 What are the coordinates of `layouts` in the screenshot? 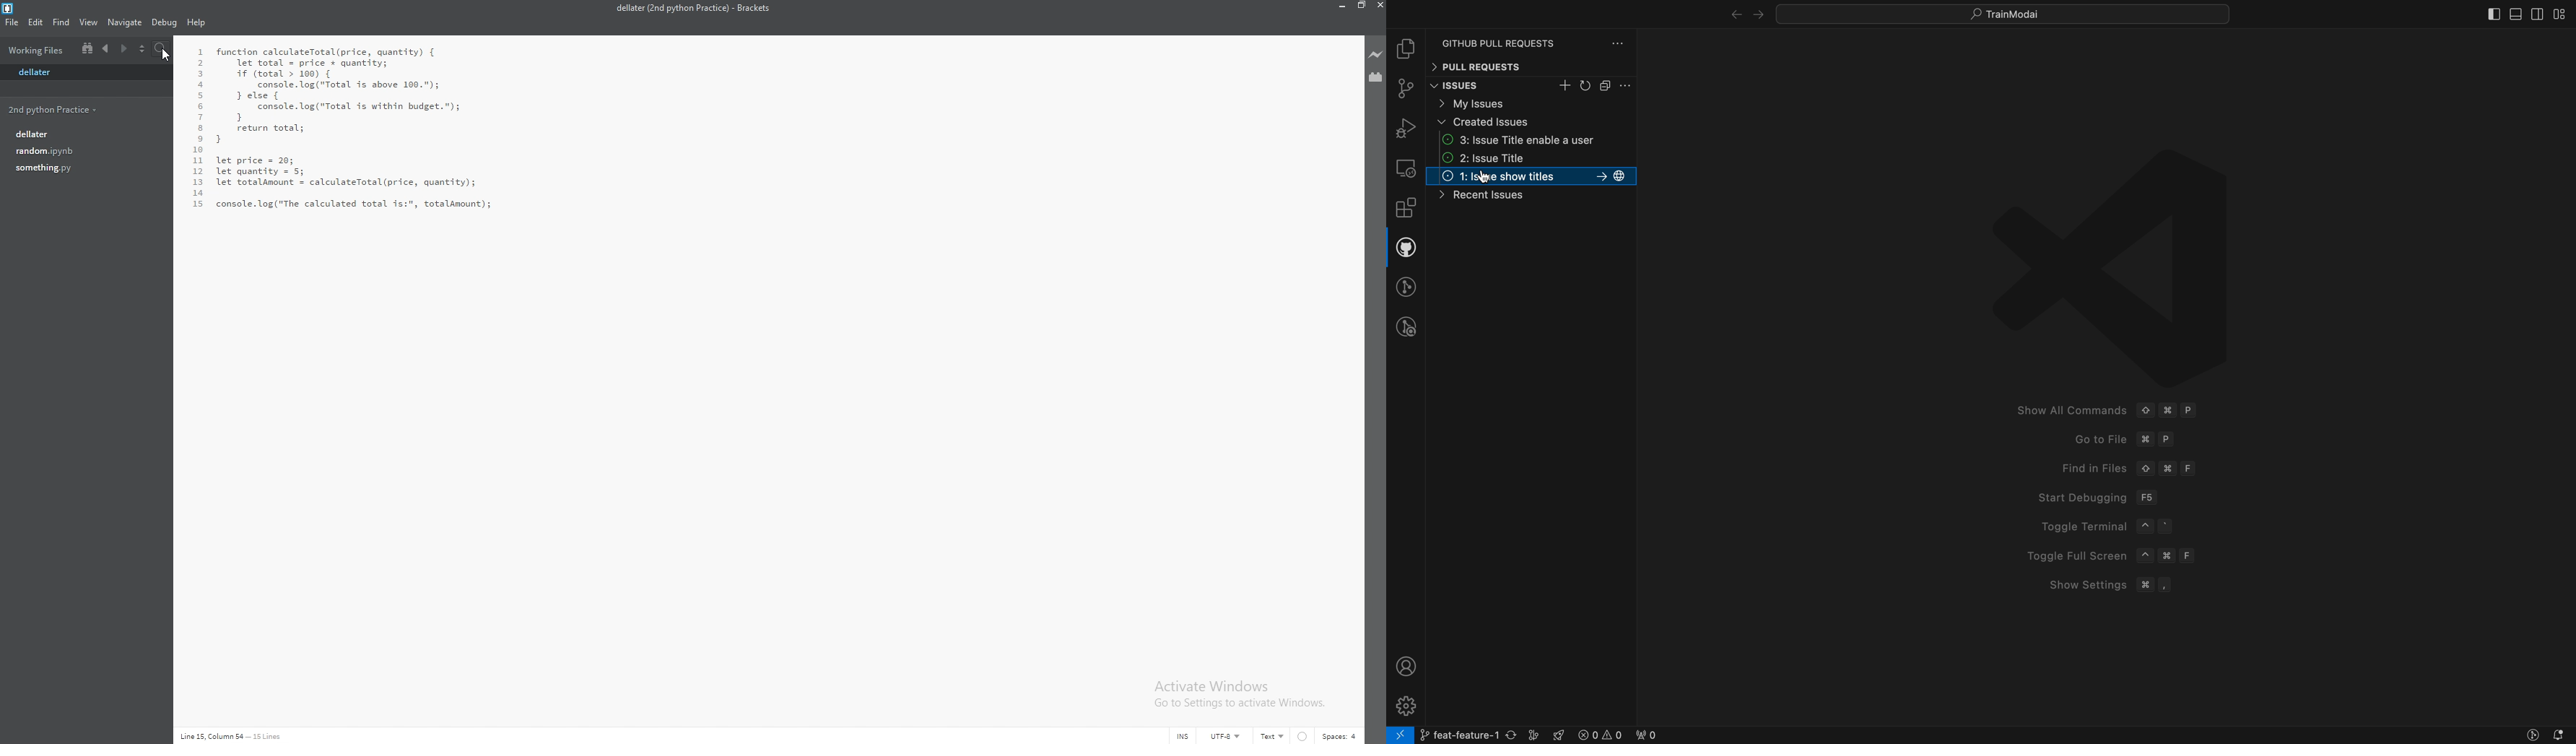 It's located at (2560, 14).